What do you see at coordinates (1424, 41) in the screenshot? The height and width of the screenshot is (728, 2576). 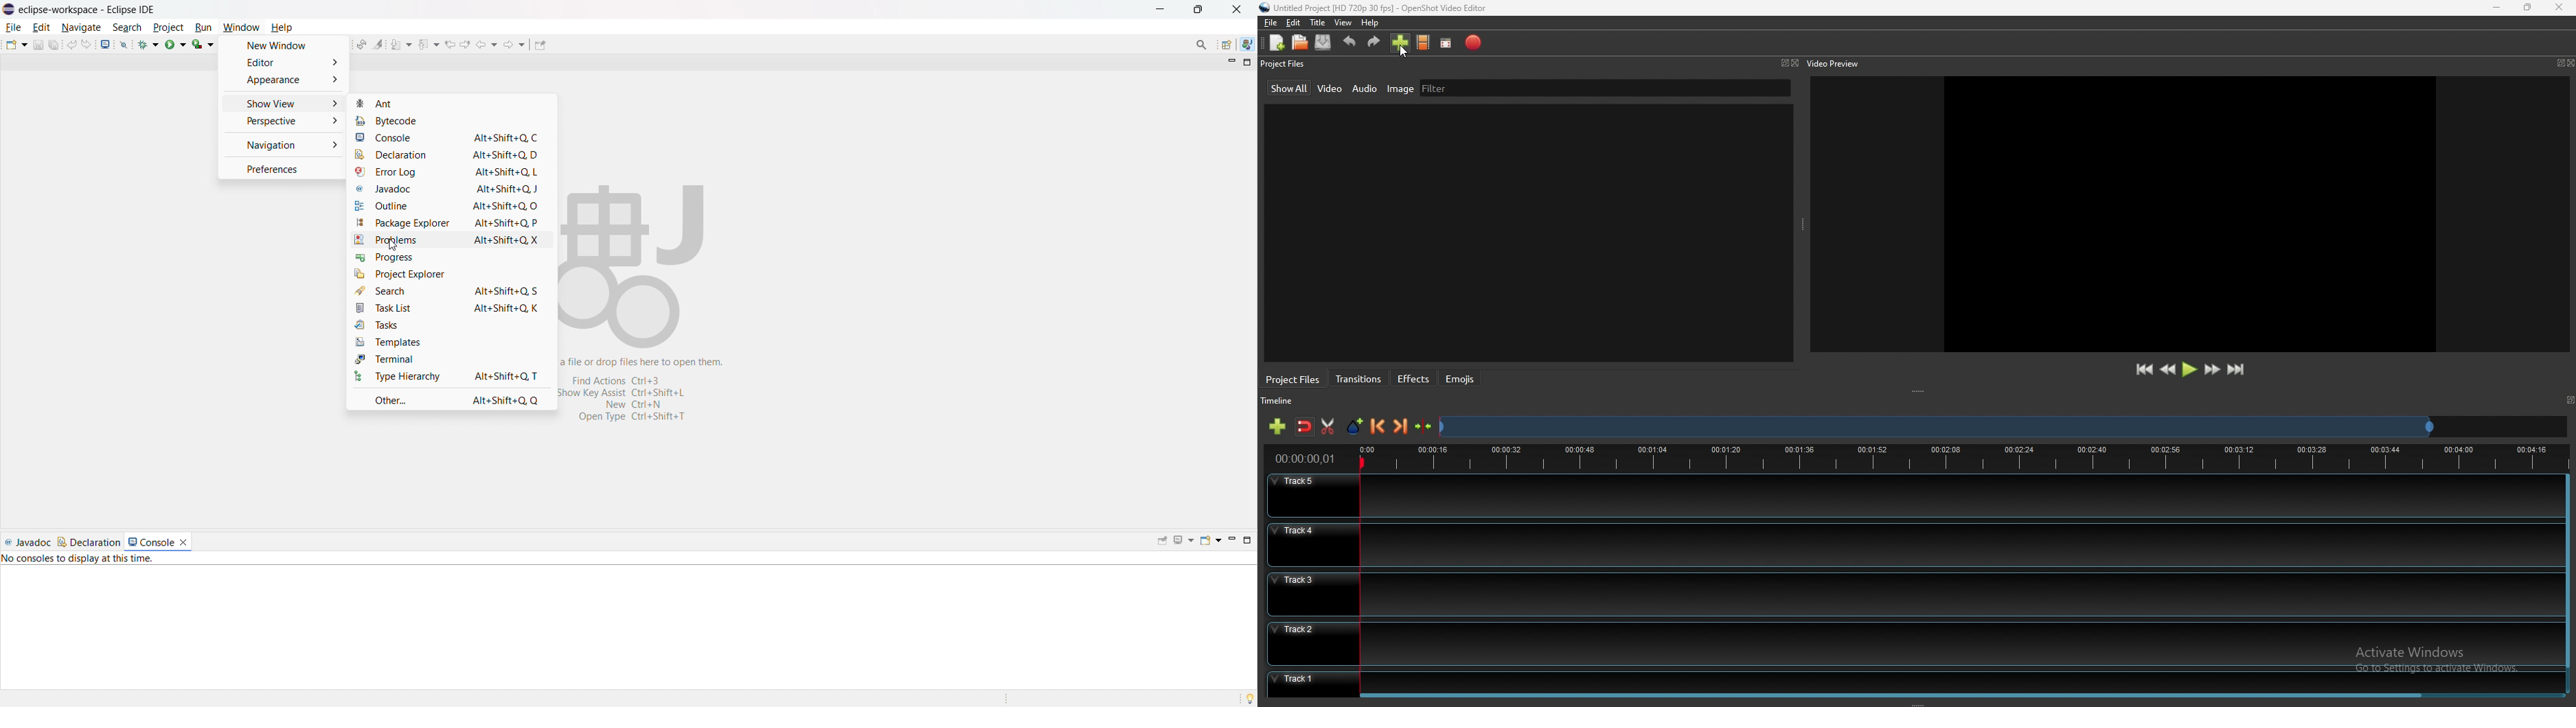 I see `choose profile` at bounding box center [1424, 41].